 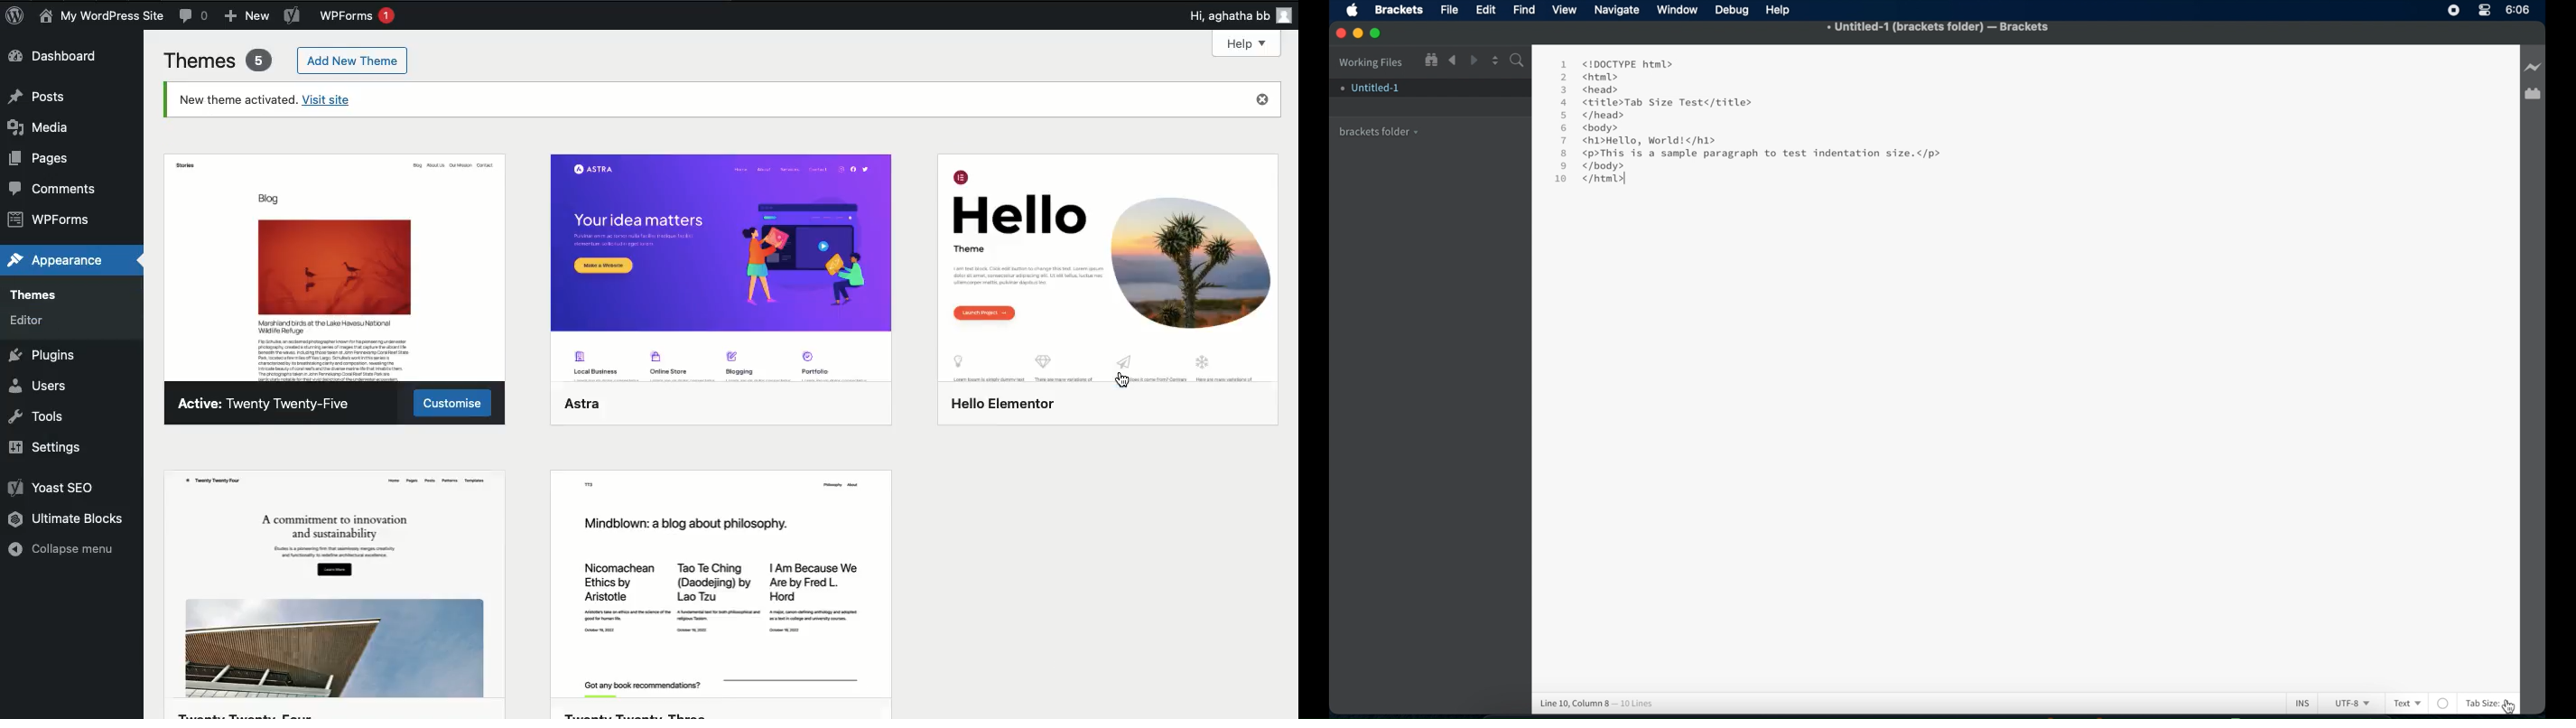 What do you see at coordinates (39, 381) in the screenshot?
I see `Users` at bounding box center [39, 381].